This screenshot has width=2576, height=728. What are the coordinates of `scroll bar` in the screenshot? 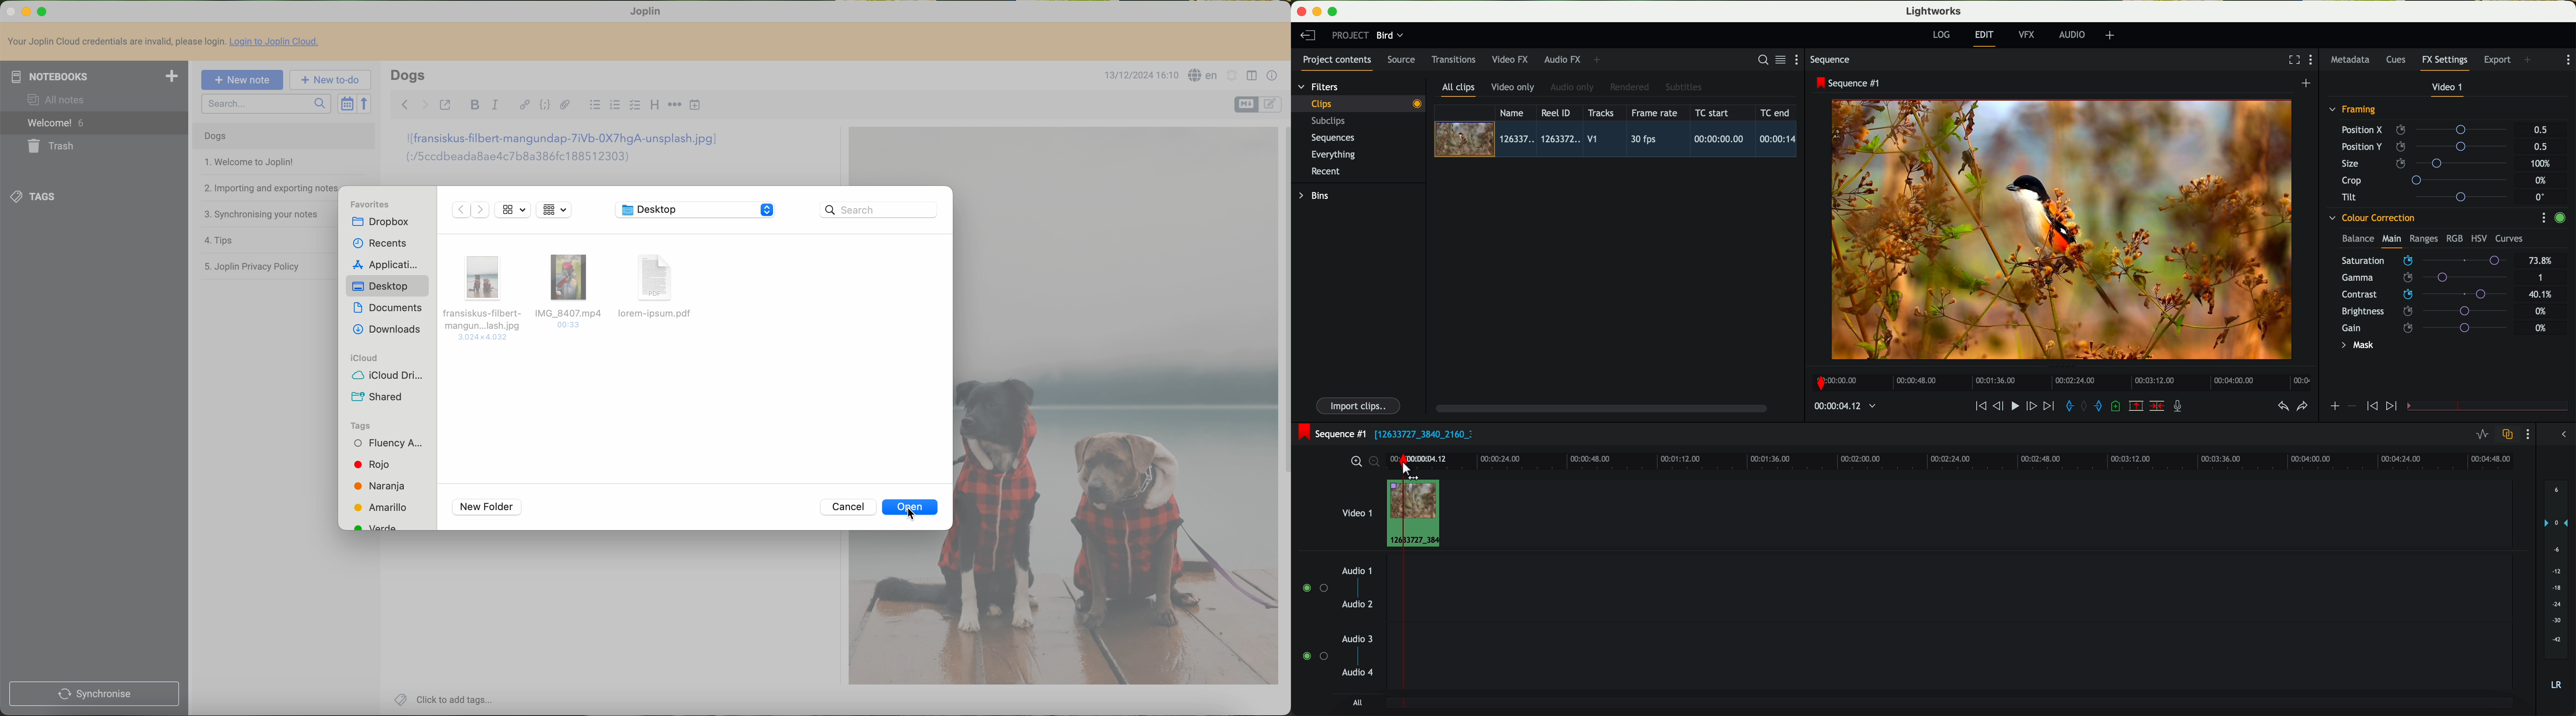 It's located at (1600, 408).